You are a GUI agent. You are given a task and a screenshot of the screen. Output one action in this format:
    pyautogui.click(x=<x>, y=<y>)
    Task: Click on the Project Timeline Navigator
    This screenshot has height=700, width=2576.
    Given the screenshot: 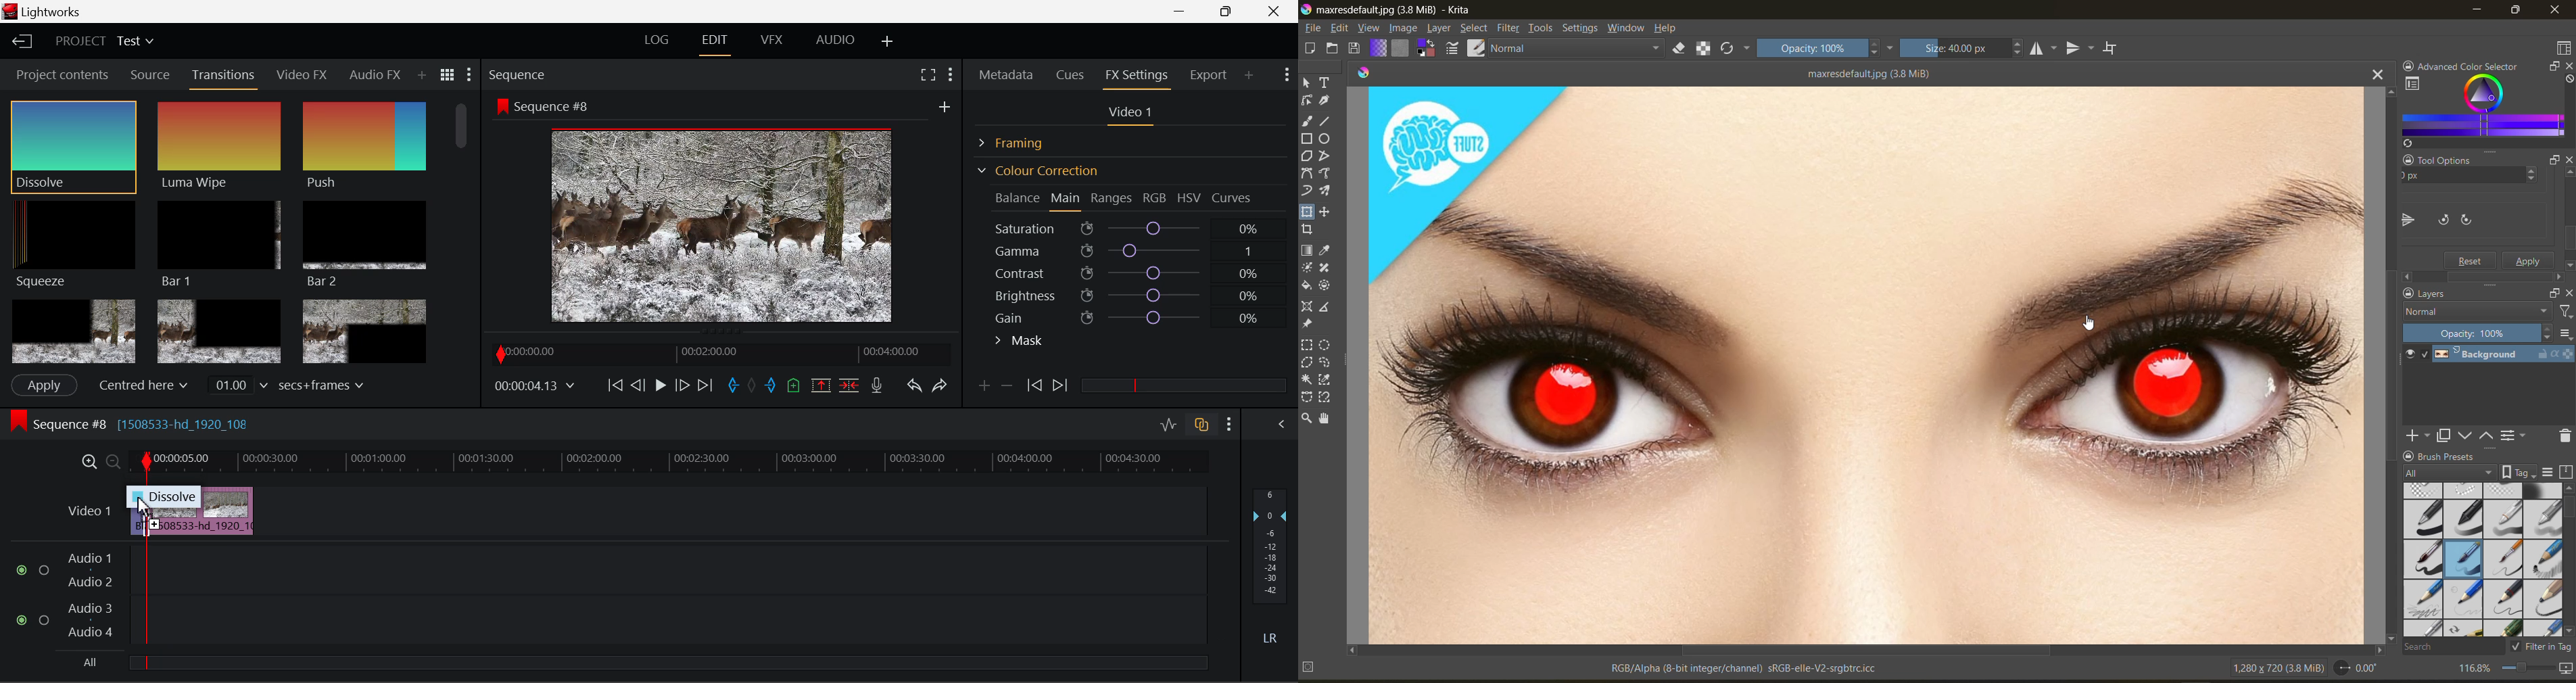 What is the action you would take?
    pyautogui.click(x=719, y=354)
    